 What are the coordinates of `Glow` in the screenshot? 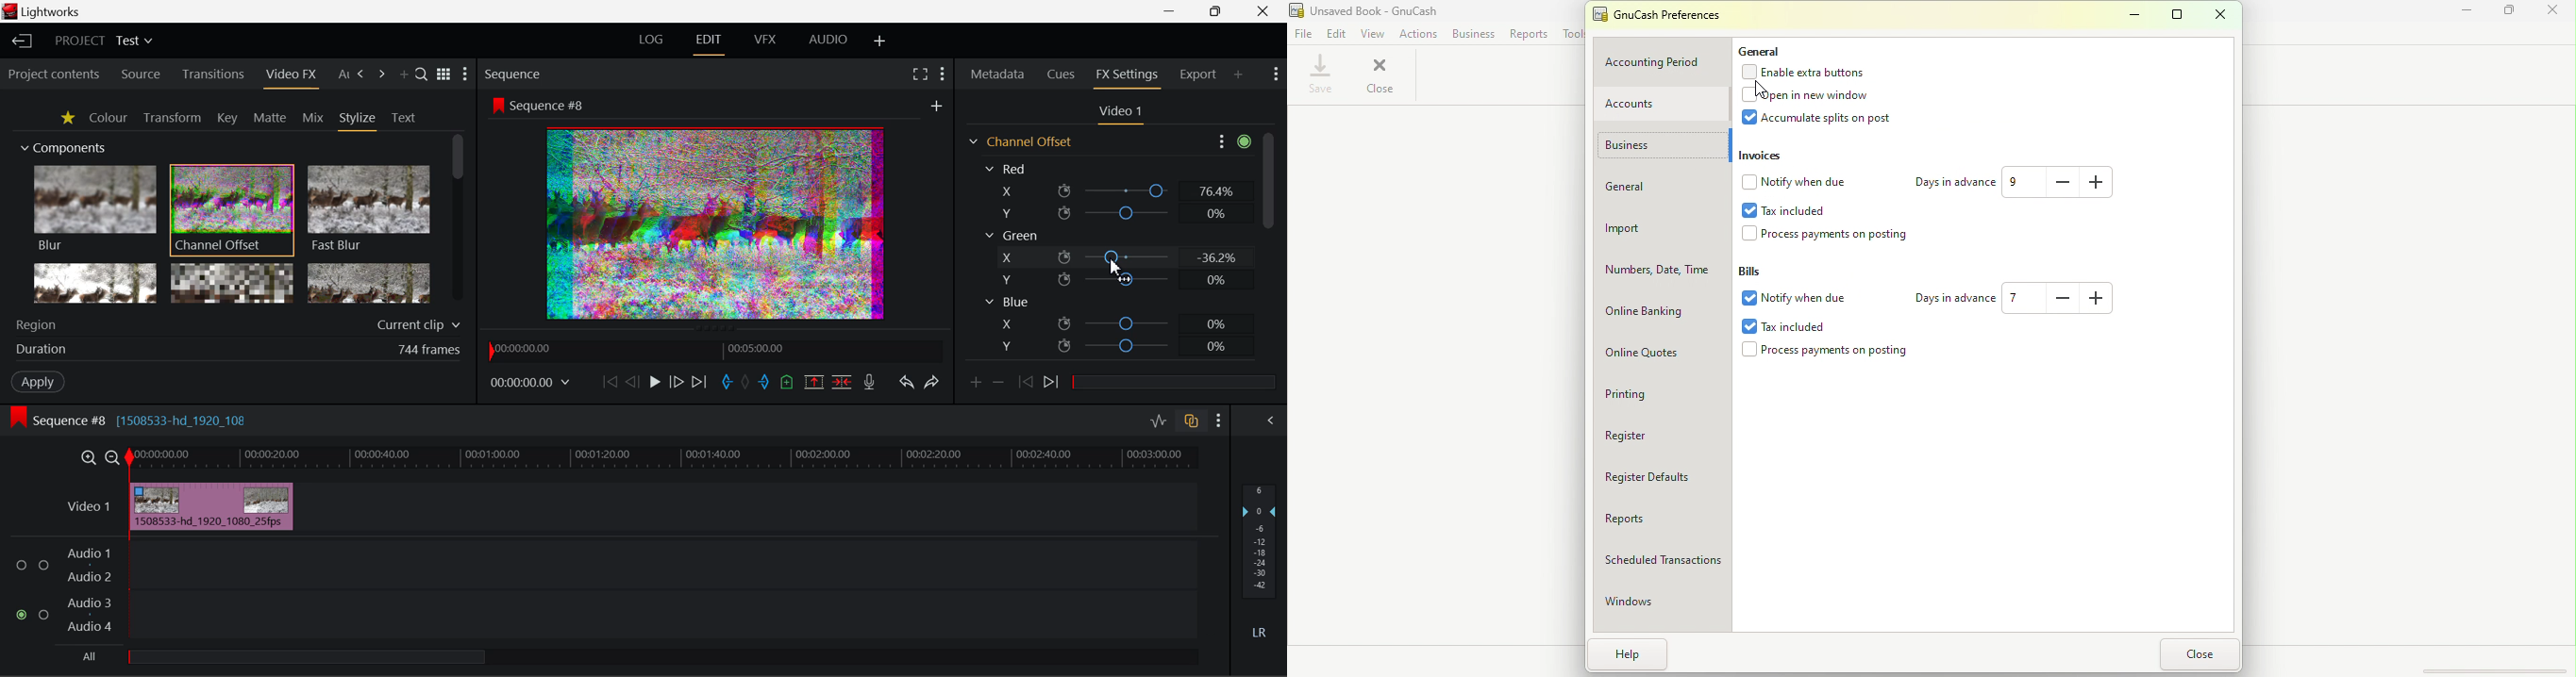 It's located at (93, 282).